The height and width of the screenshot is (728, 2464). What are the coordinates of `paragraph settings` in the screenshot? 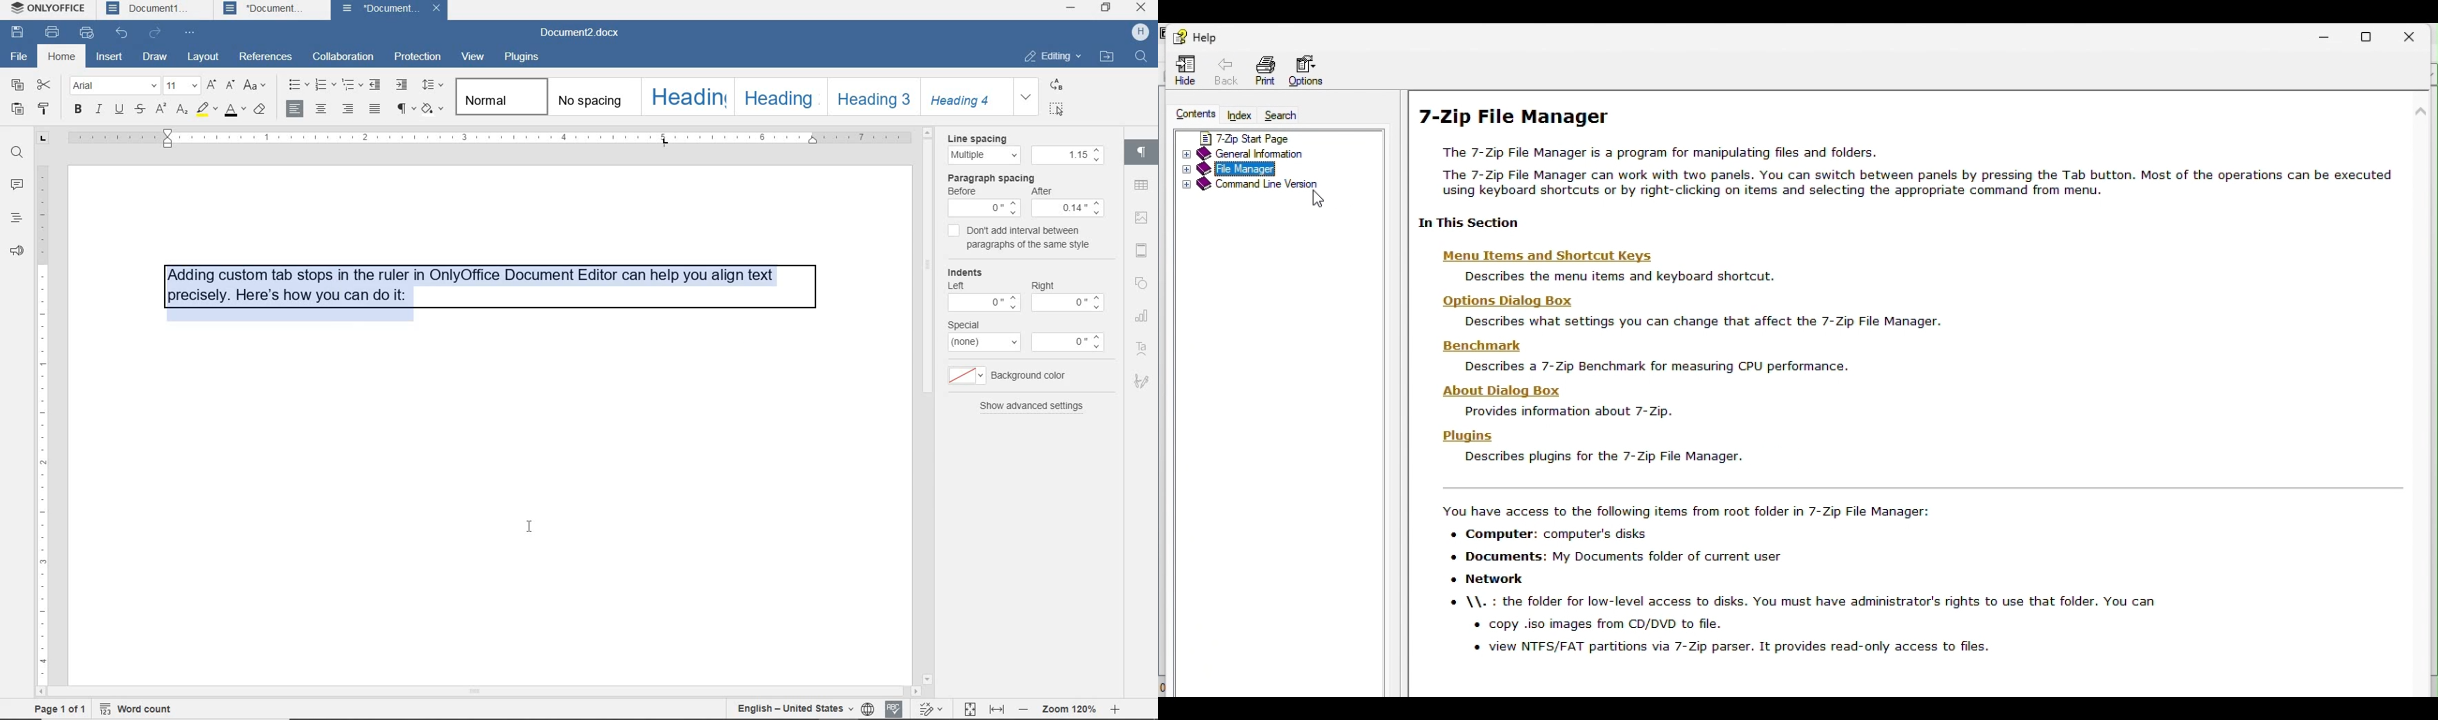 It's located at (1143, 152).